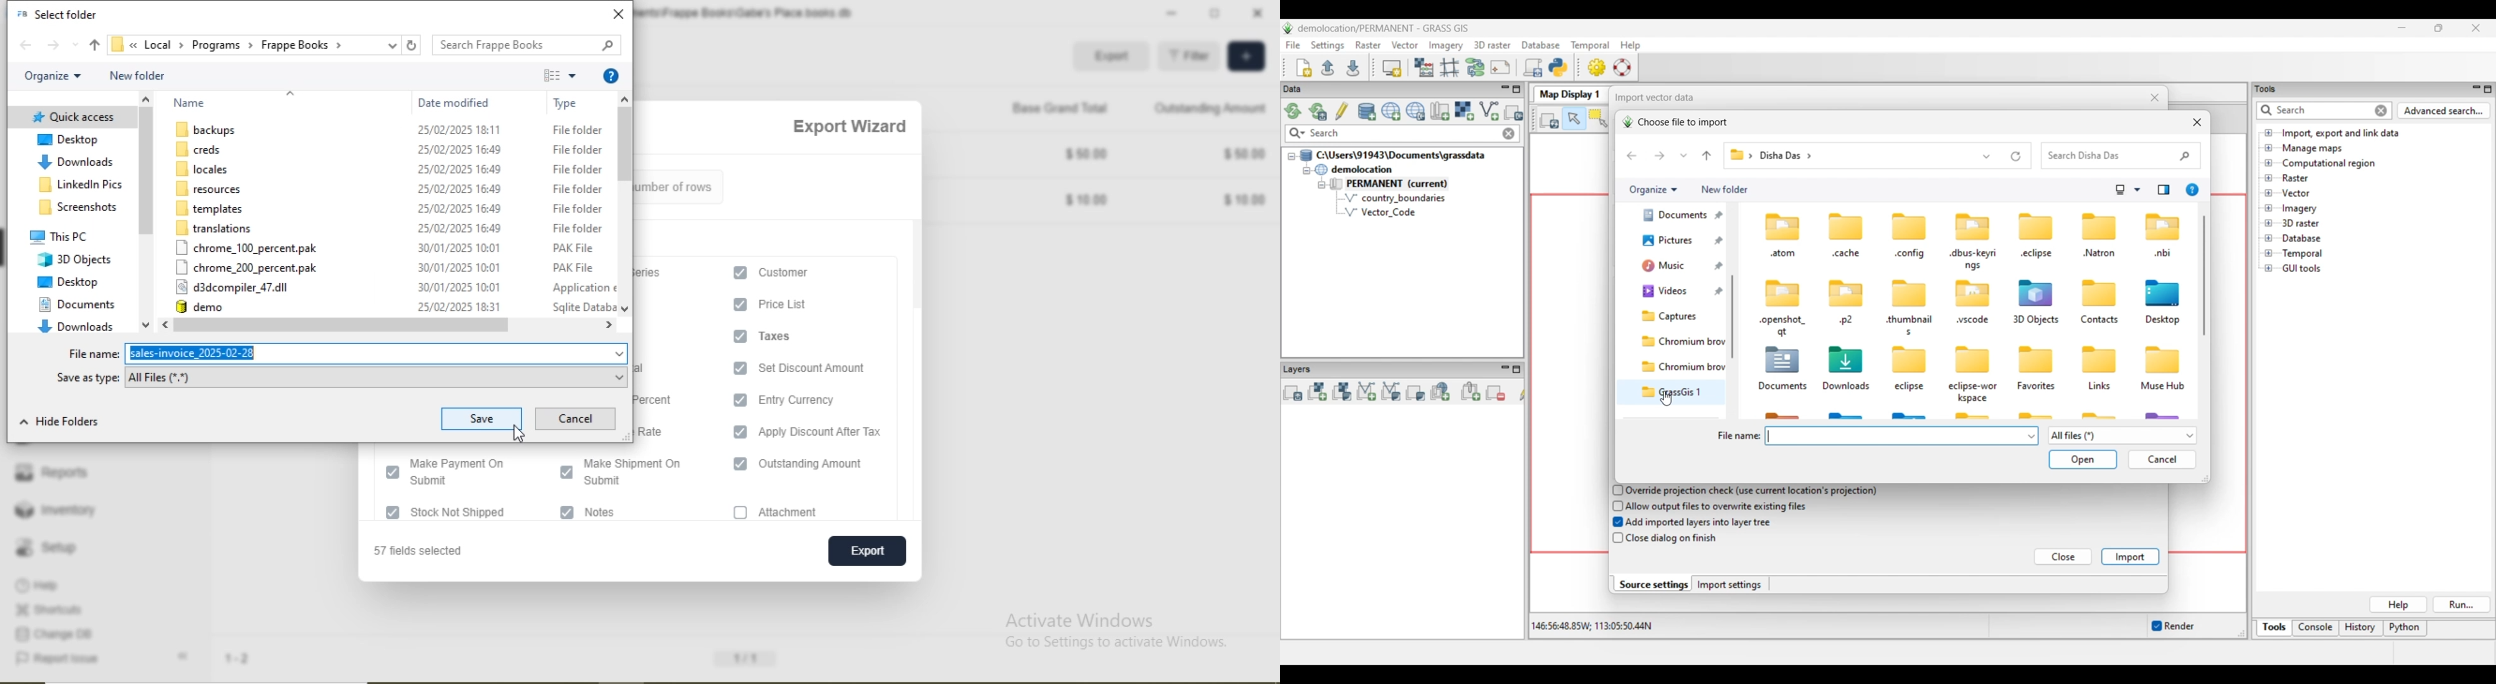 The height and width of the screenshot is (700, 2520). I want to click on export, so click(864, 550).